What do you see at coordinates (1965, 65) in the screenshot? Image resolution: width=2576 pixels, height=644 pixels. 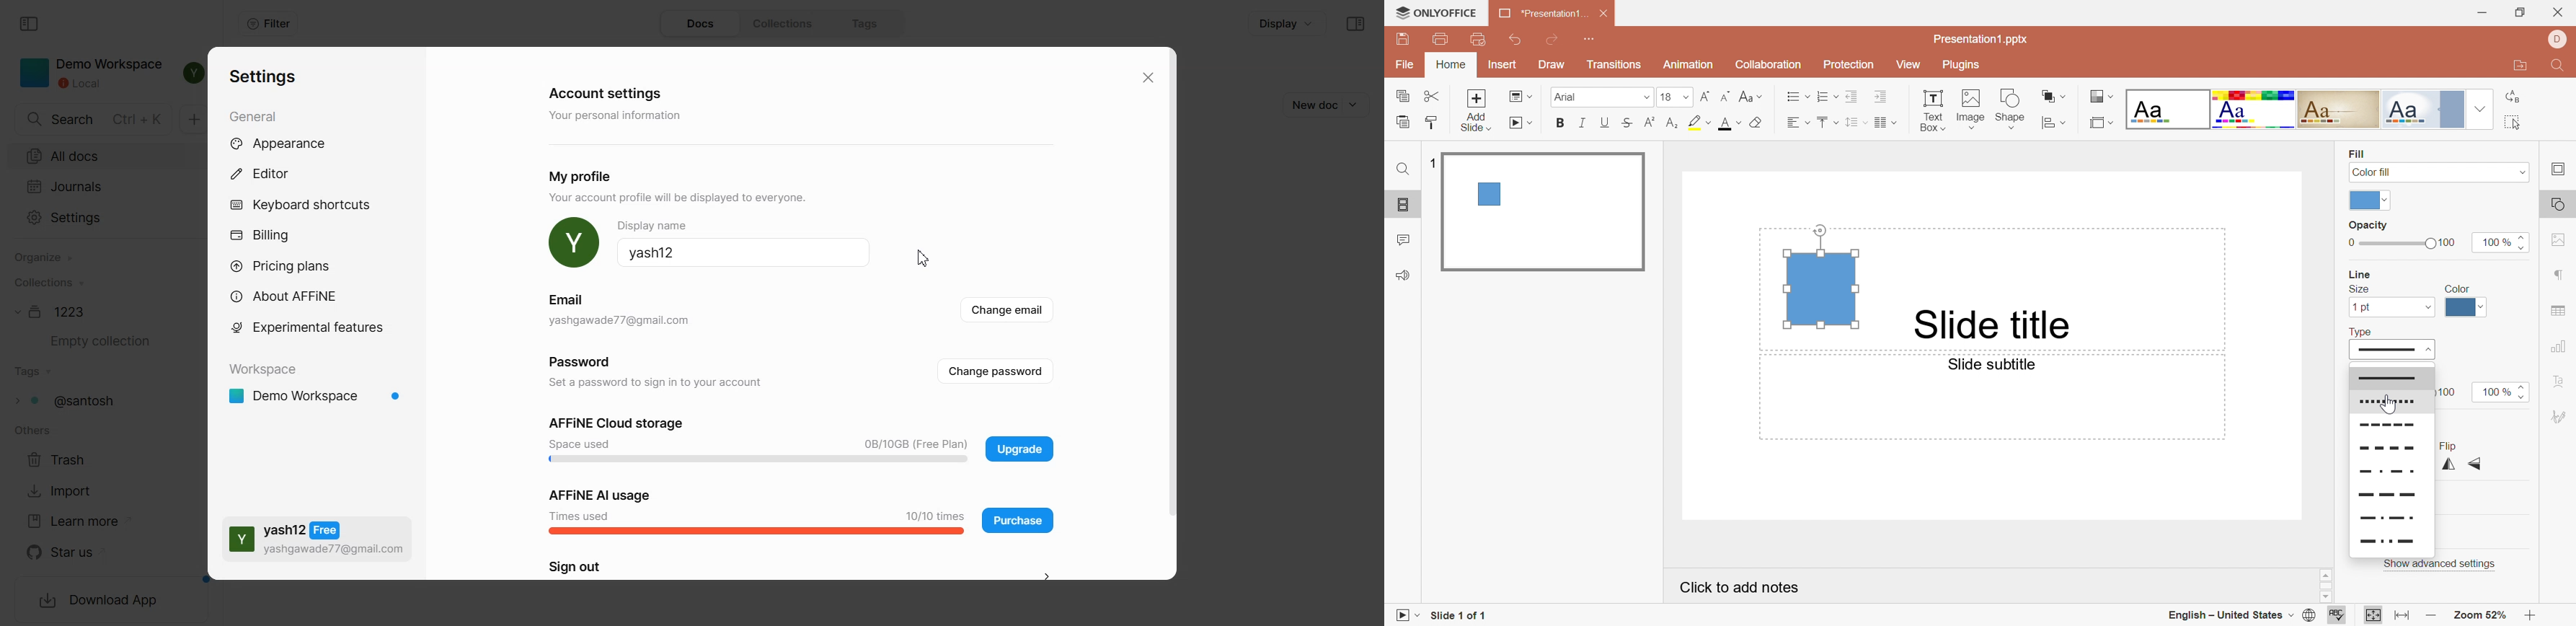 I see `Plugins` at bounding box center [1965, 65].